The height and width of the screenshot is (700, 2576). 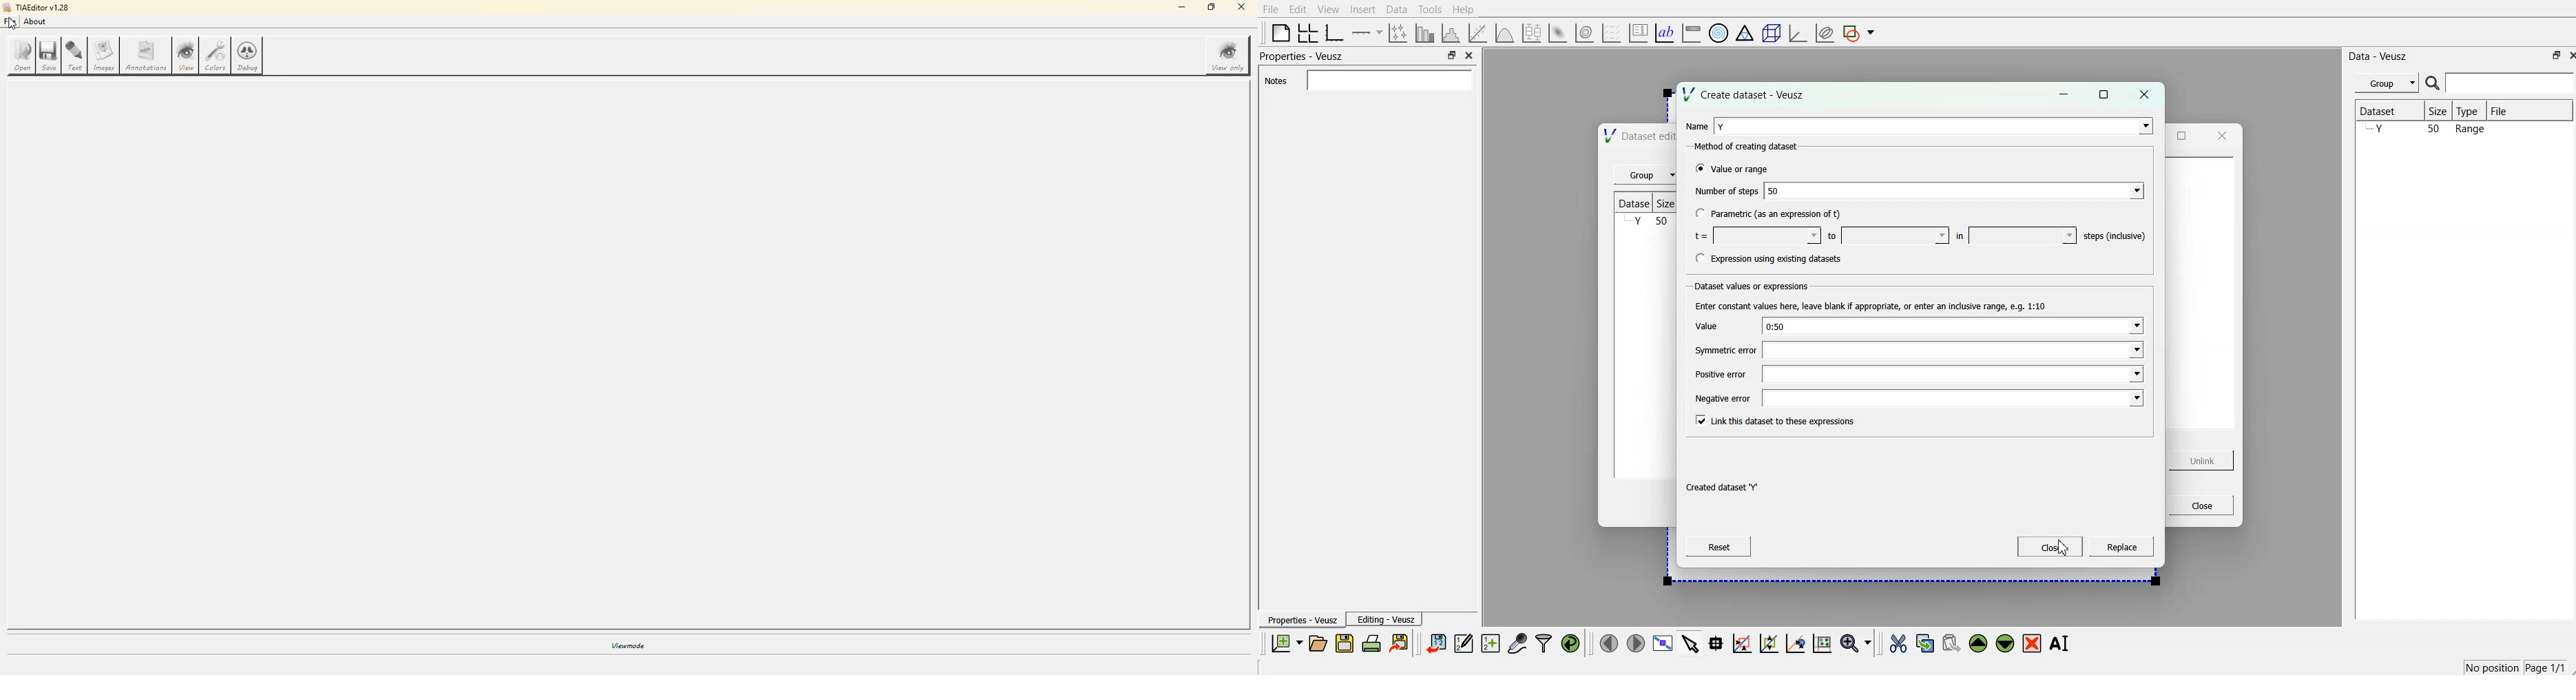 What do you see at coordinates (1769, 30) in the screenshot?
I see `3d scenes` at bounding box center [1769, 30].